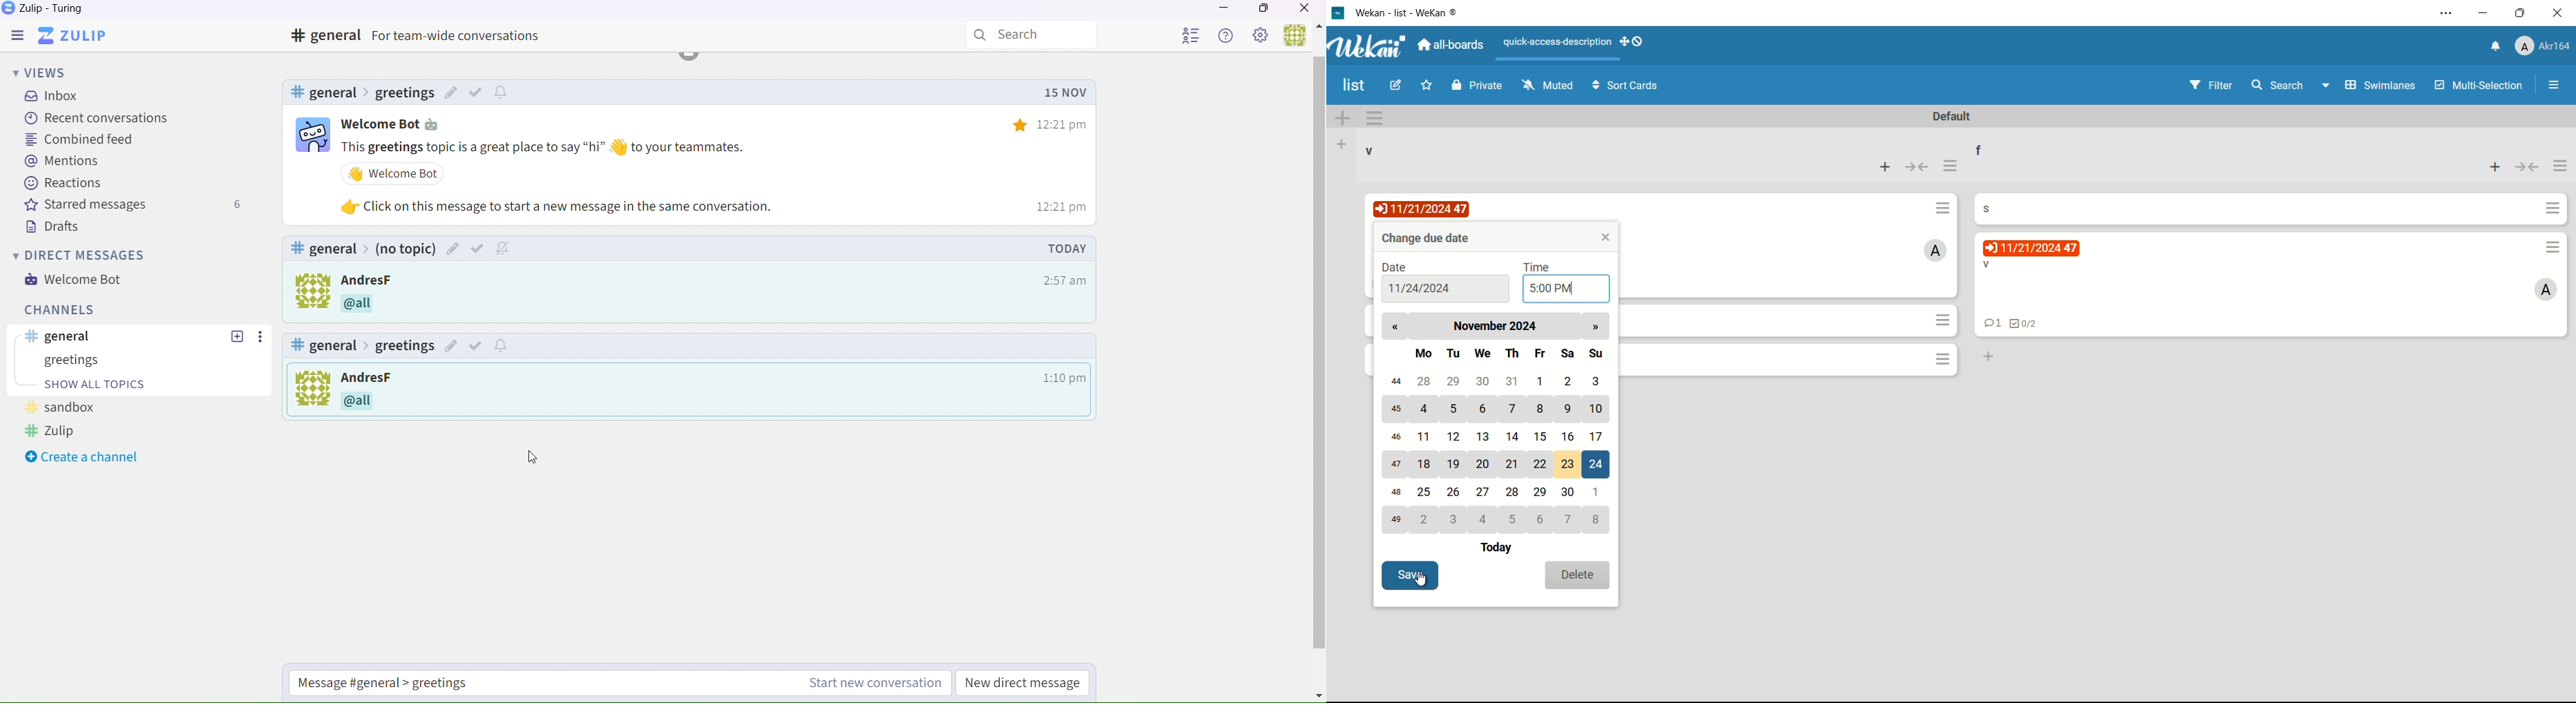  I want to click on date, so click(1395, 268).